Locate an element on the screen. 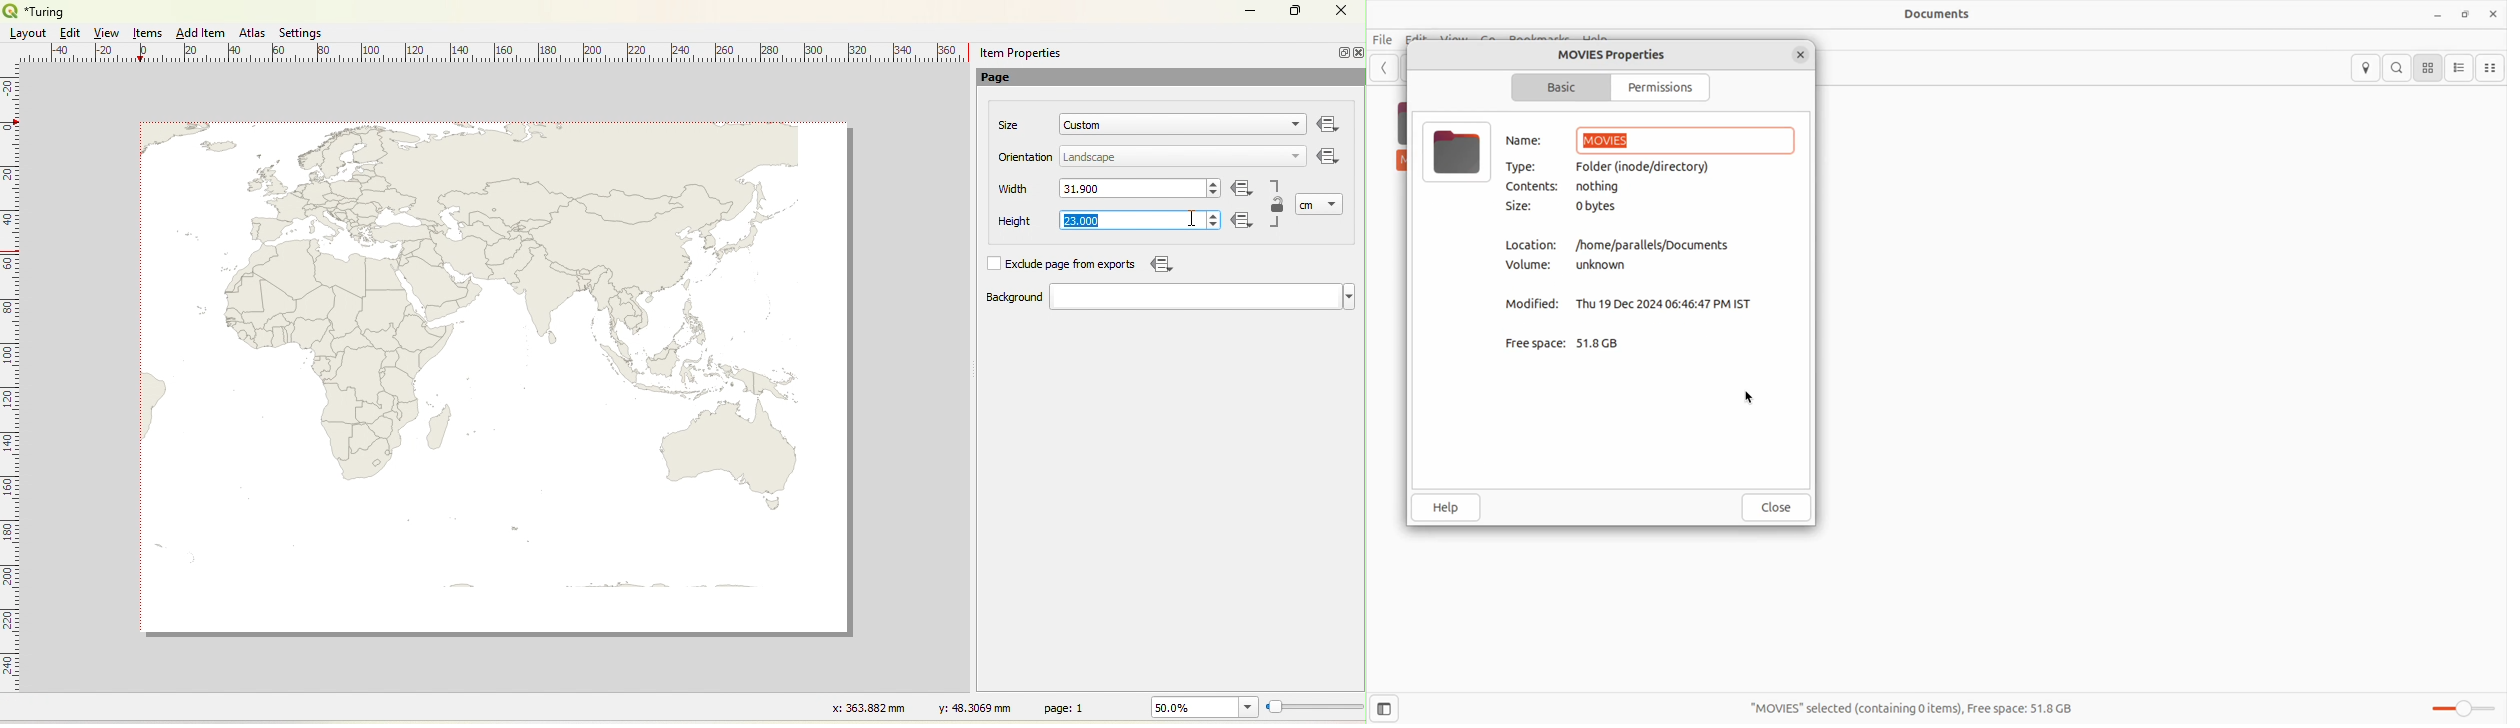 The height and width of the screenshot is (728, 2520). Ruler is located at coordinates (501, 54).